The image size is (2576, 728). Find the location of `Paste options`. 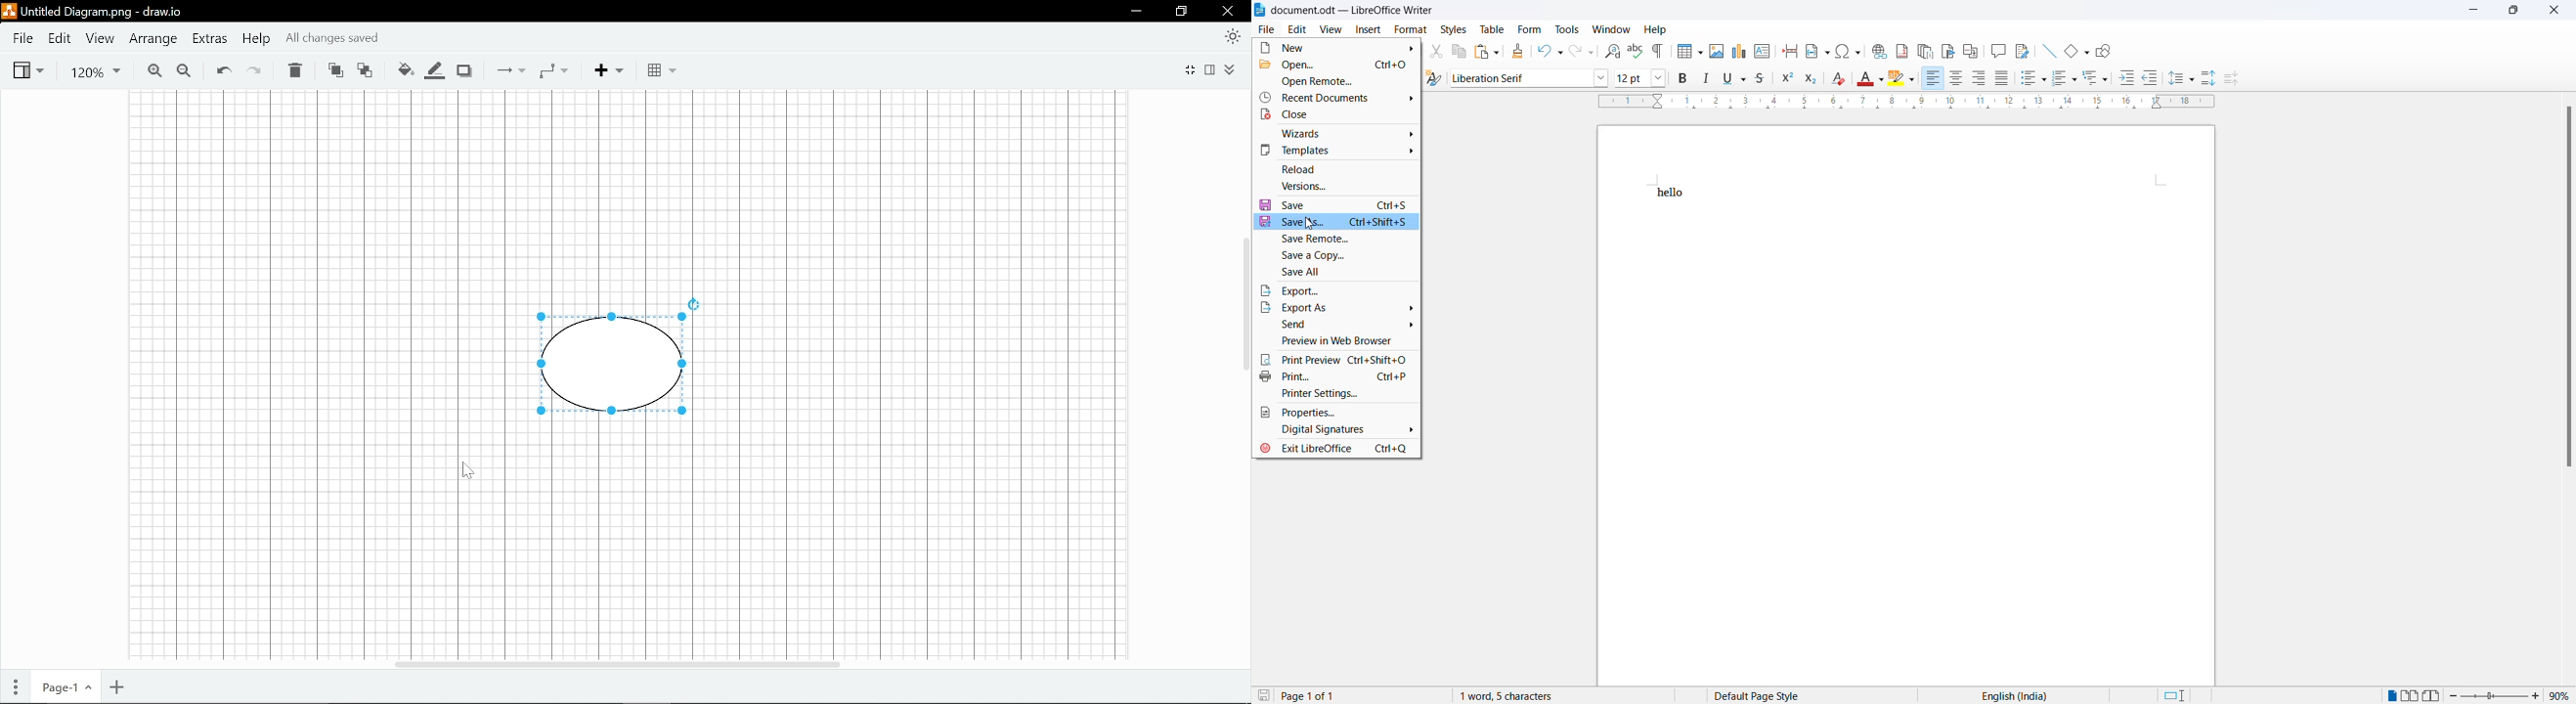

Paste options is located at coordinates (1487, 52).